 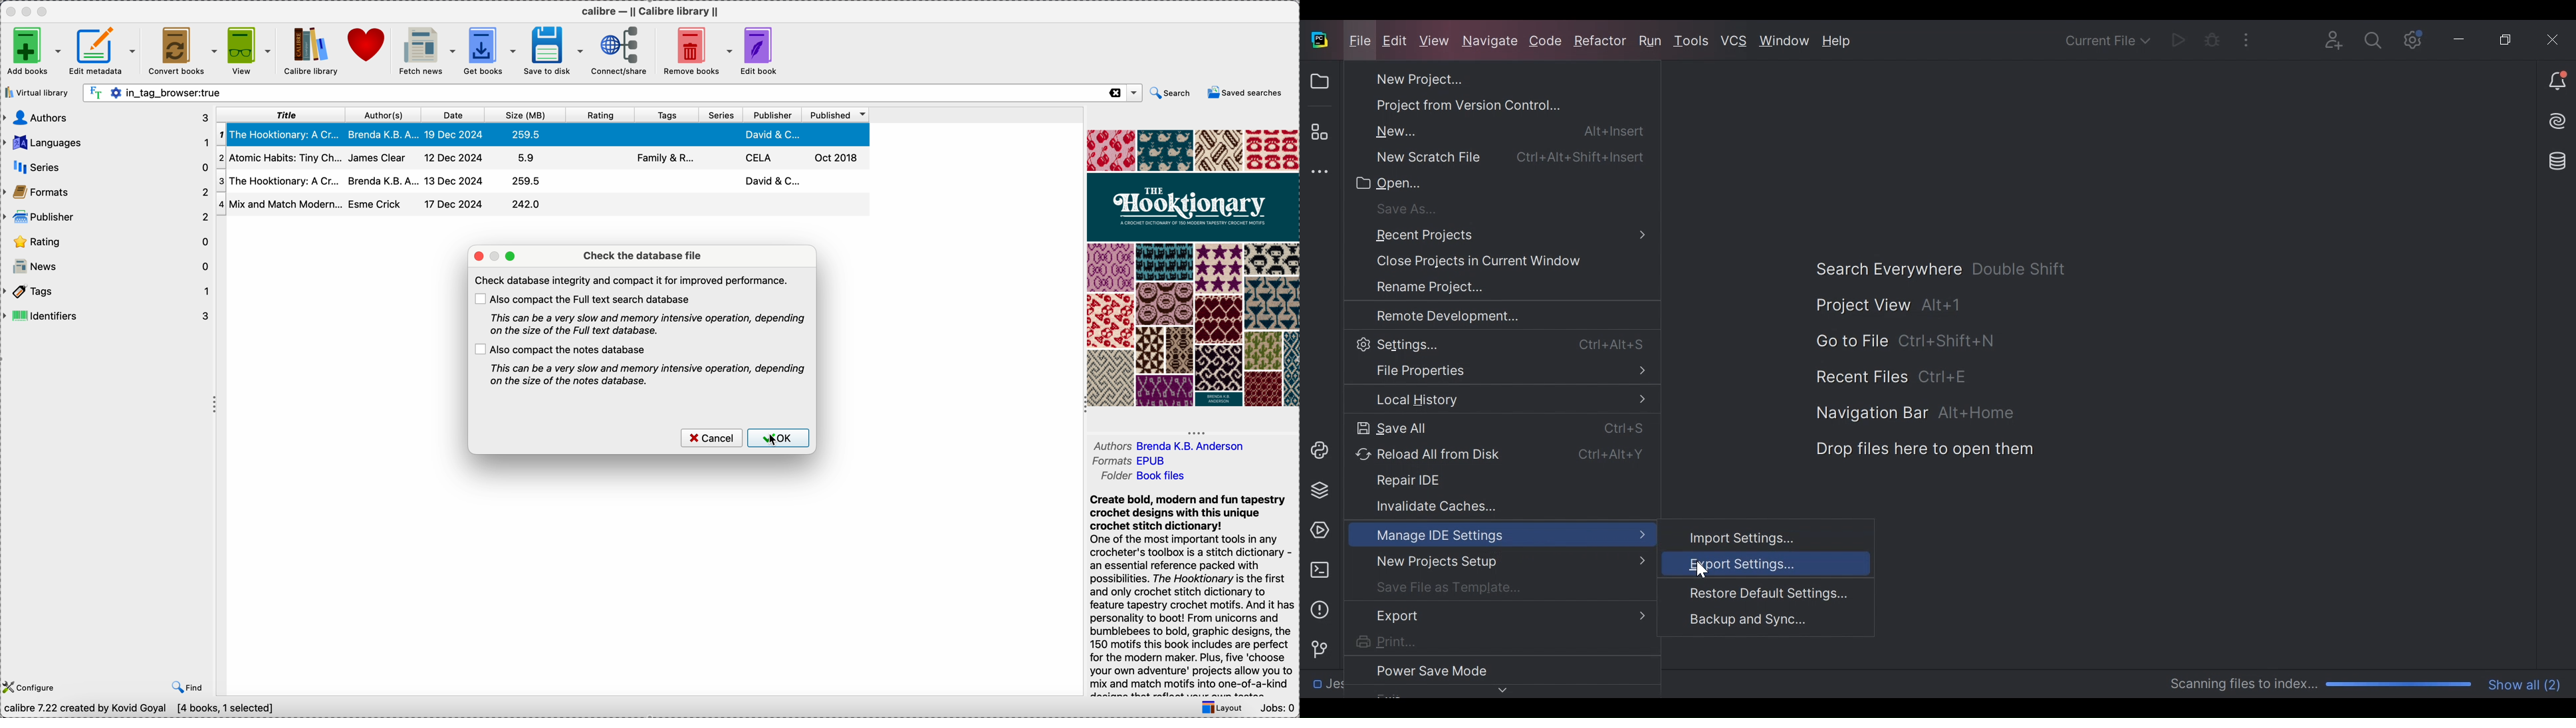 What do you see at coordinates (782, 438) in the screenshot?
I see `click on OK button` at bounding box center [782, 438].